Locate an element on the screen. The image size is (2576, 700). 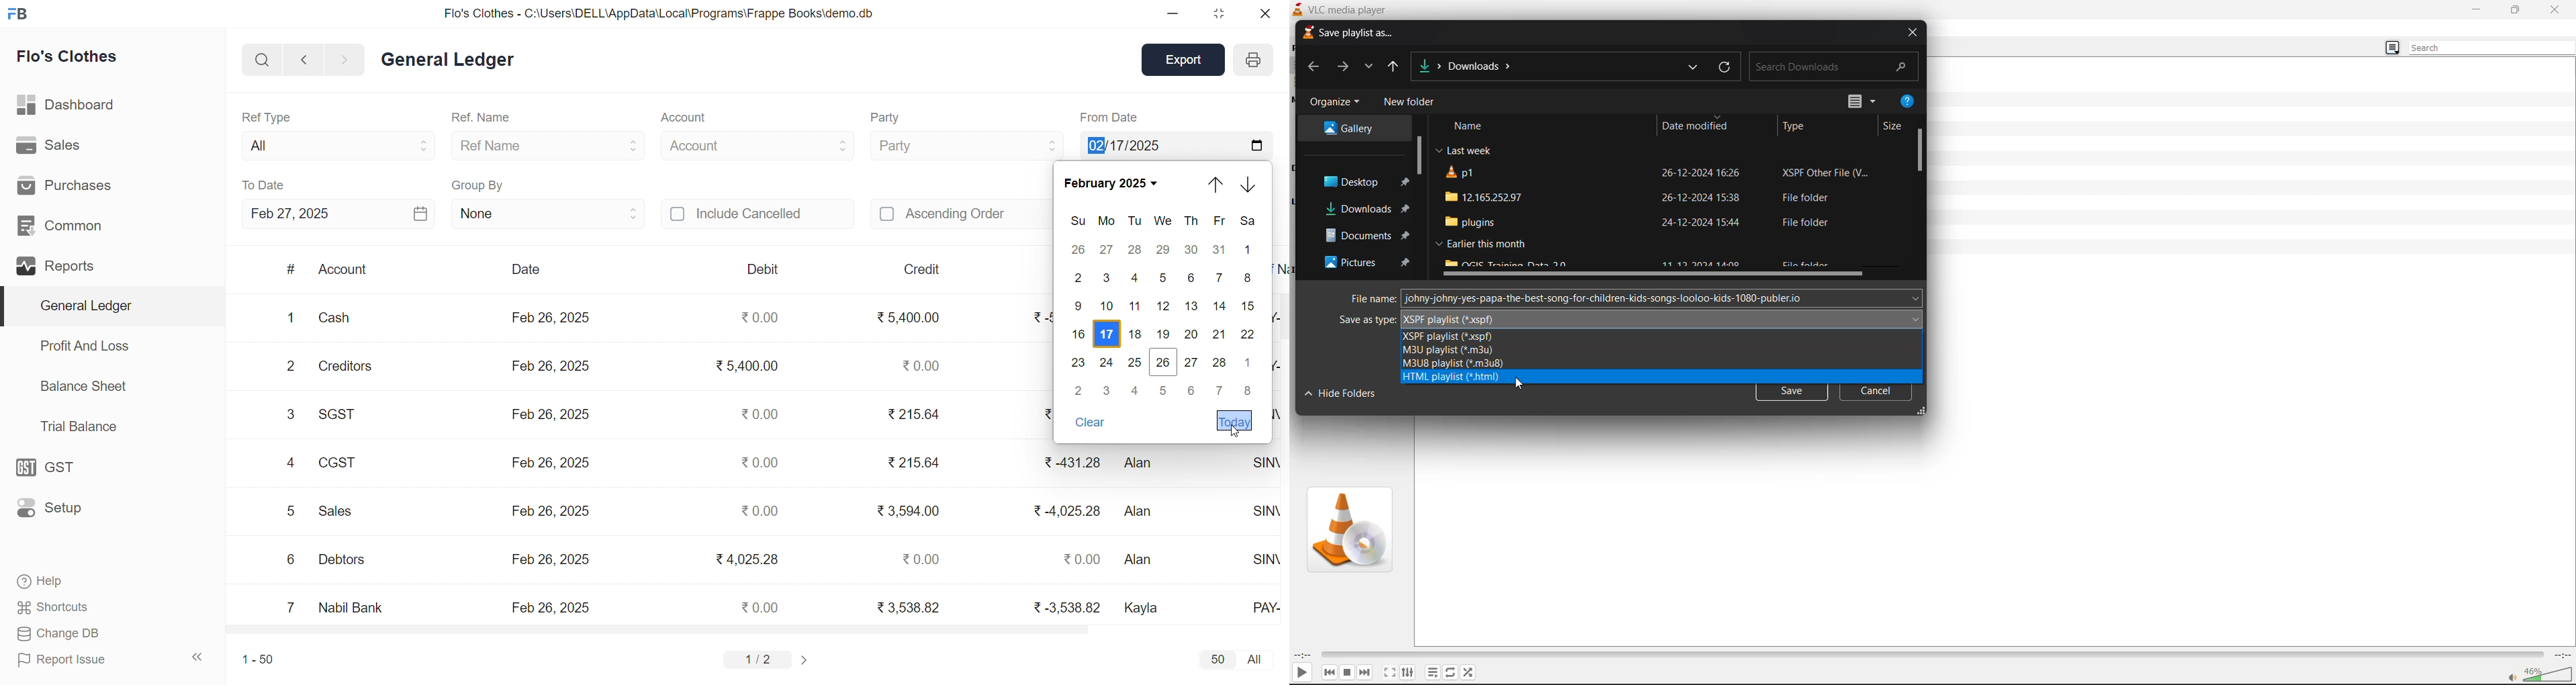
Fr is located at coordinates (1217, 222).